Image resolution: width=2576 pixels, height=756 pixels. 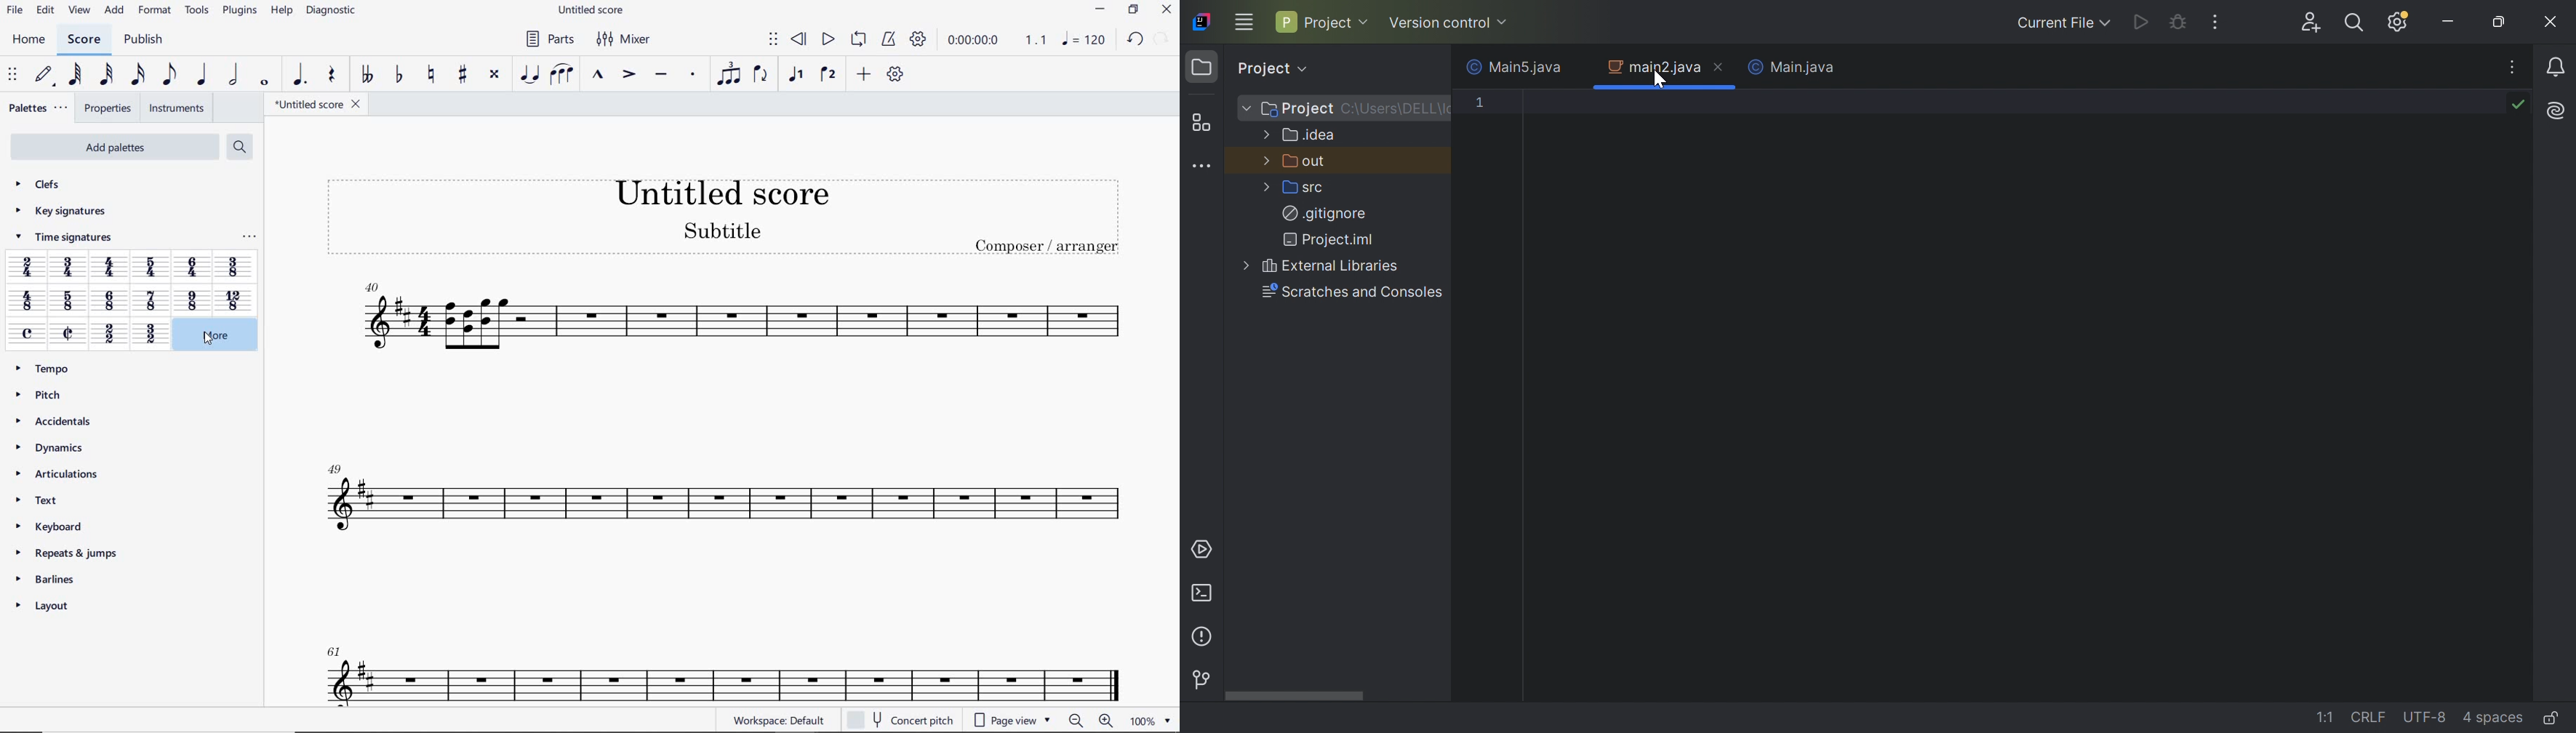 What do you see at coordinates (864, 74) in the screenshot?
I see `ADD` at bounding box center [864, 74].